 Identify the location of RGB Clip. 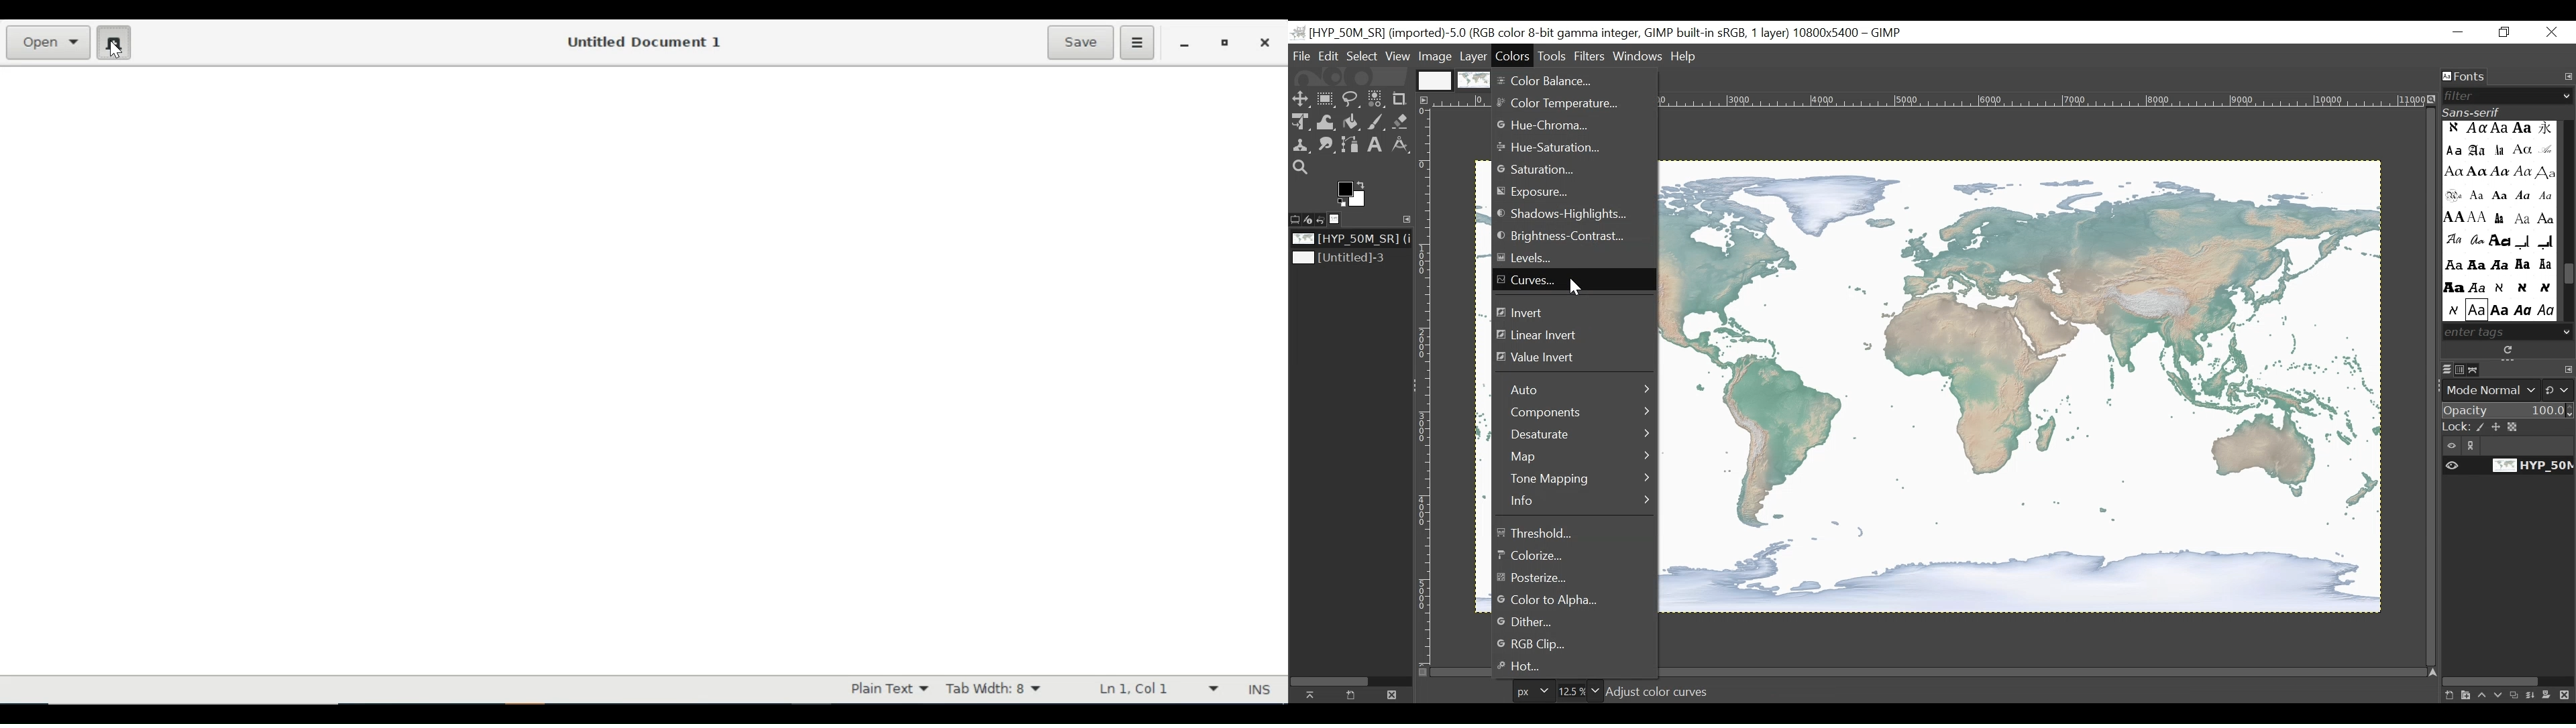
(1543, 646).